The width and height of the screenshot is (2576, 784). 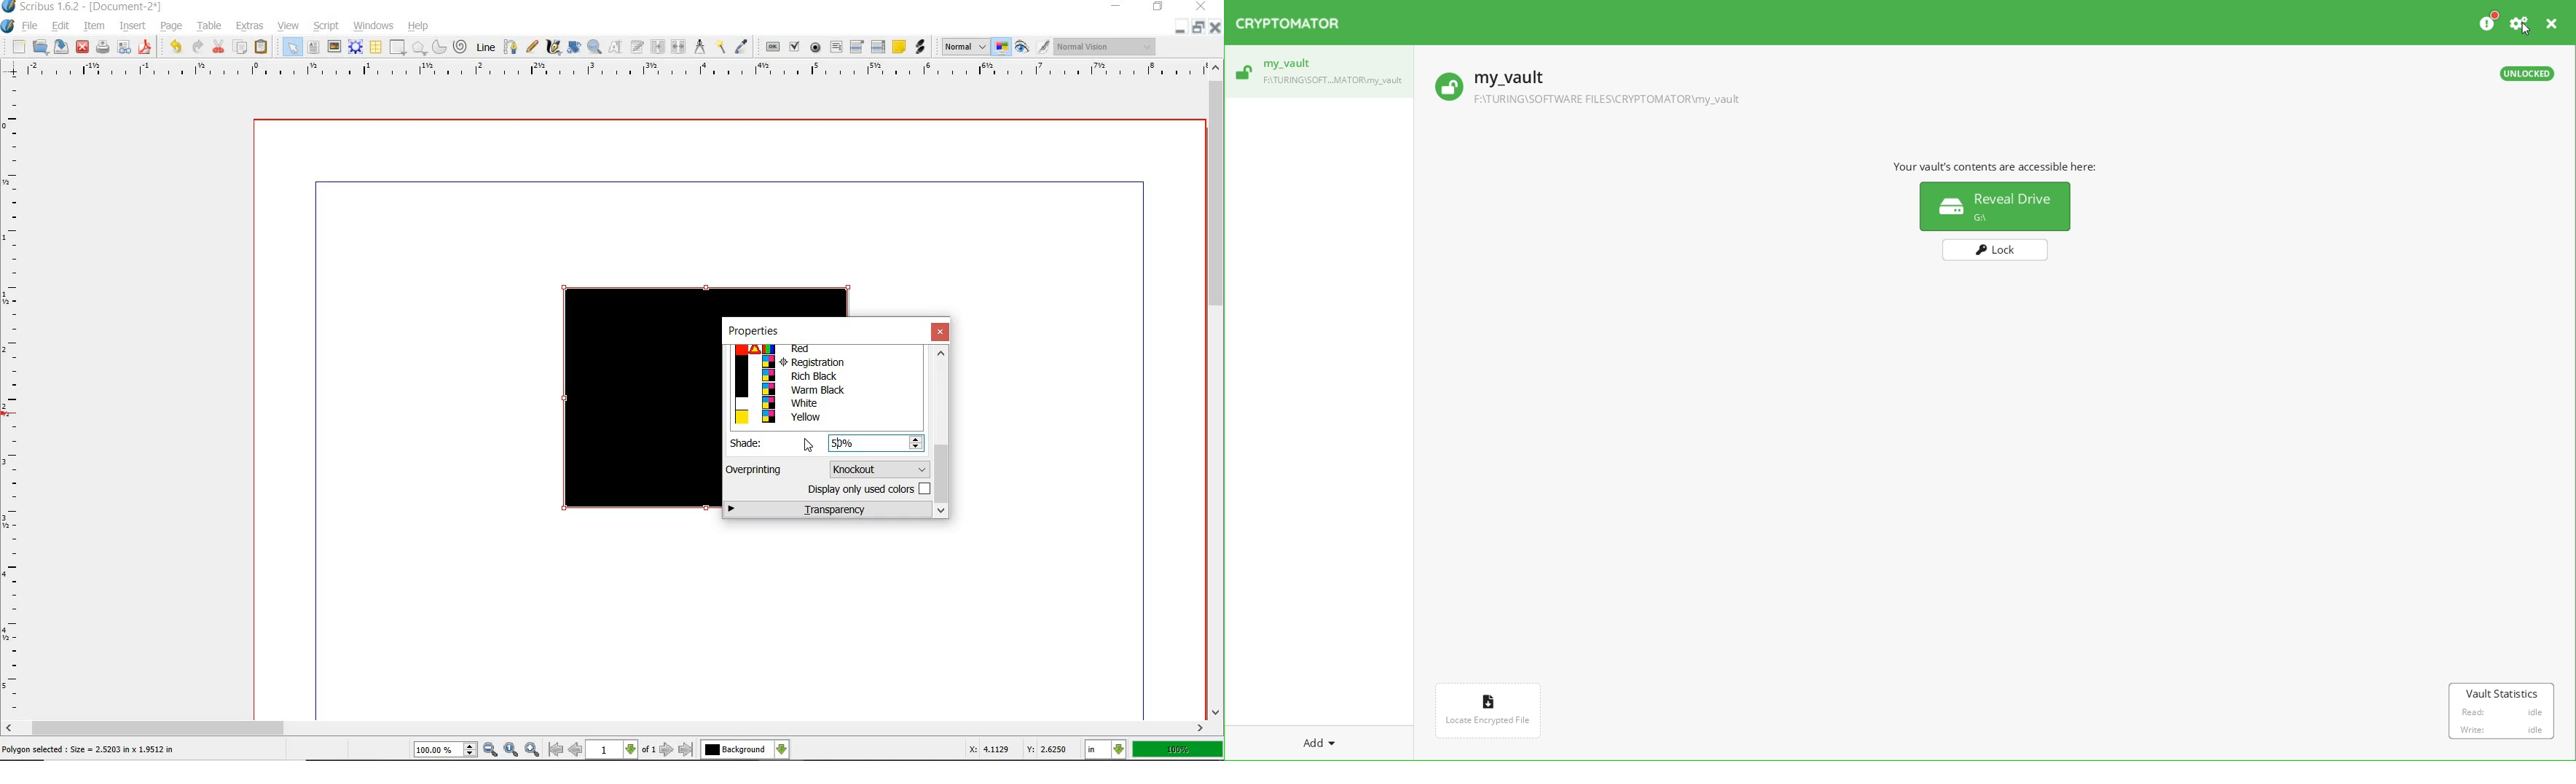 What do you see at coordinates (218, 48) in the screenshot?
I see `cut` at bounding box center [218, 48].